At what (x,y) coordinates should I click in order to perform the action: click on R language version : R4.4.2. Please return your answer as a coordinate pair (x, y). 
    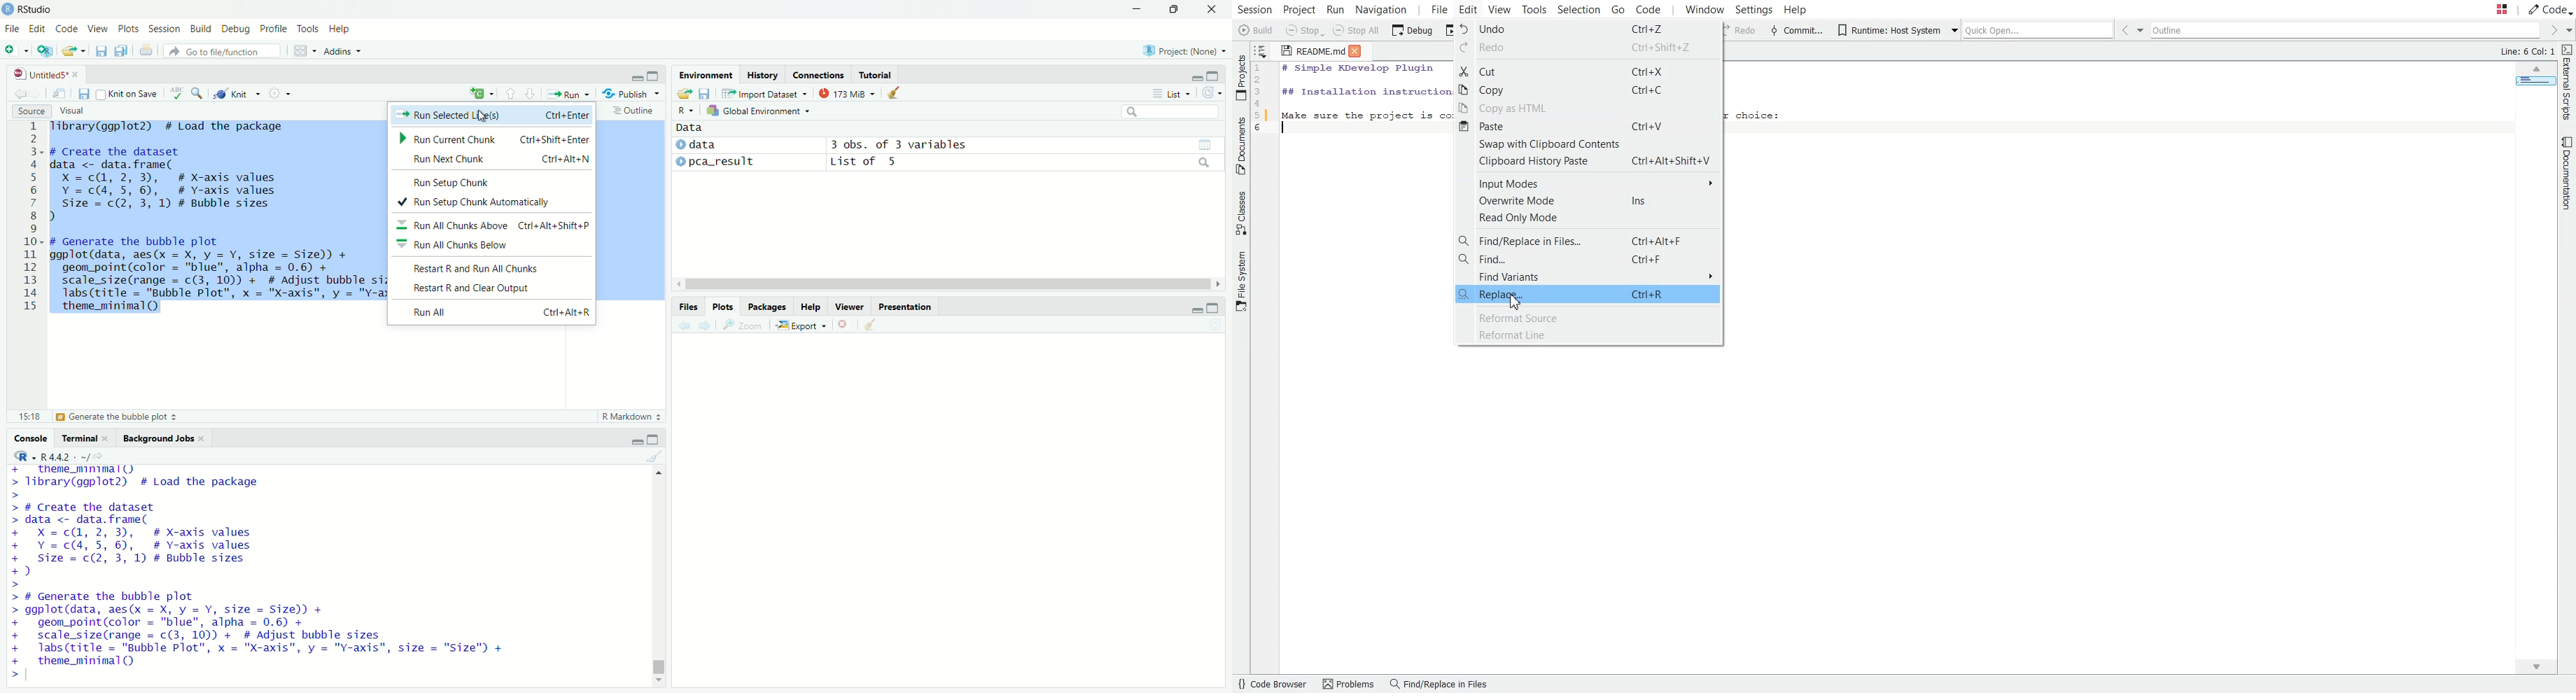
    Looking at the image, I should click on (72, 456).